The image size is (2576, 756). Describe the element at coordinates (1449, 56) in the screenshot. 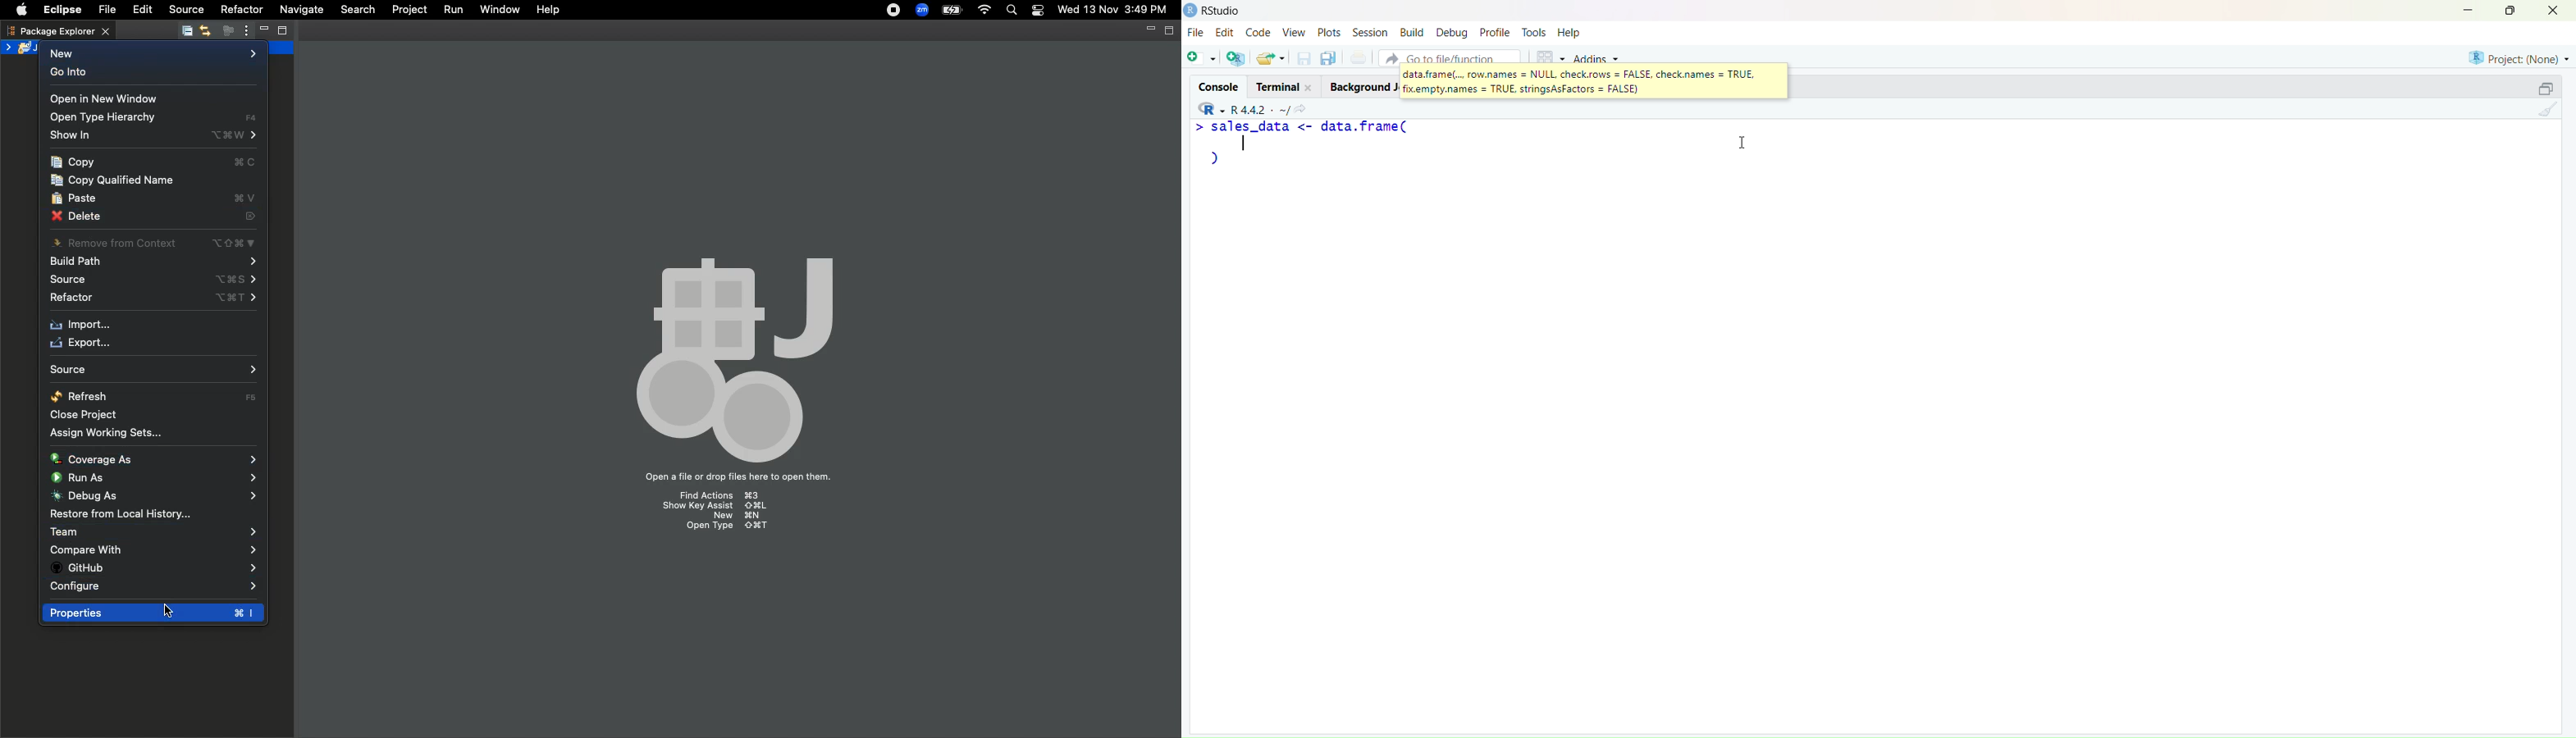

I see `Go to file/function` at that location.